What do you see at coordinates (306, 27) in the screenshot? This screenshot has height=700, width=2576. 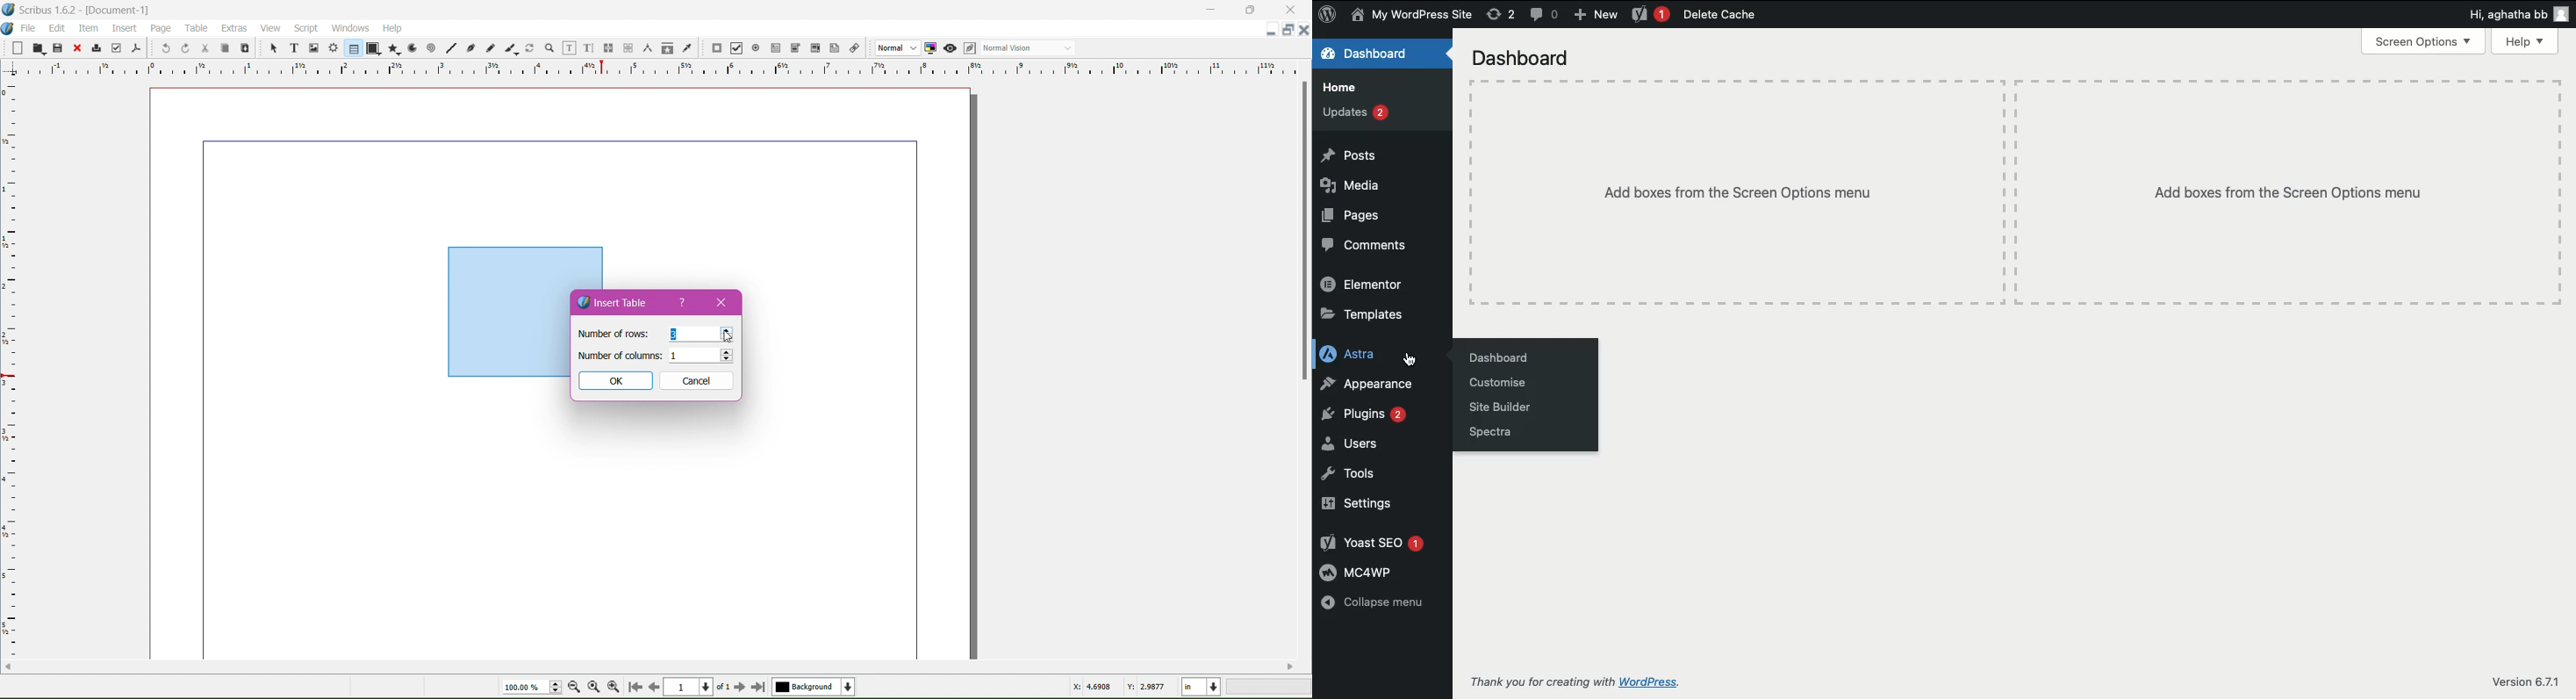 I see `` at bounding box center [306, 27].